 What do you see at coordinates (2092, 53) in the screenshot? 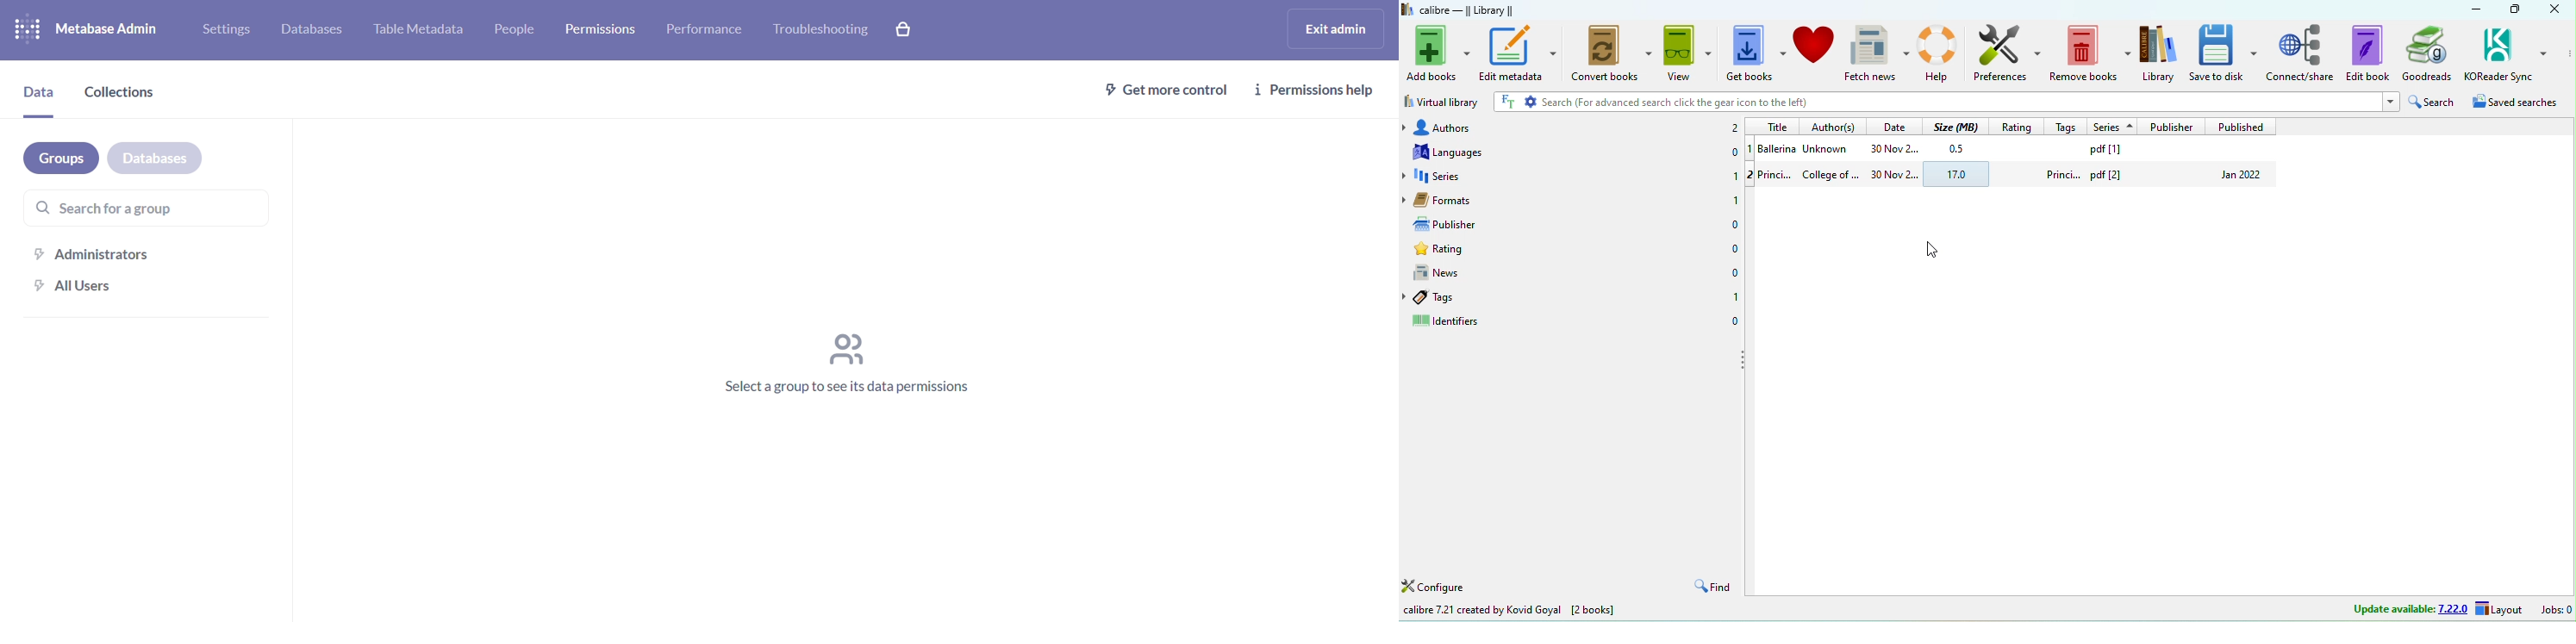
I see `Remove books` at bounding box center [2092, 53].